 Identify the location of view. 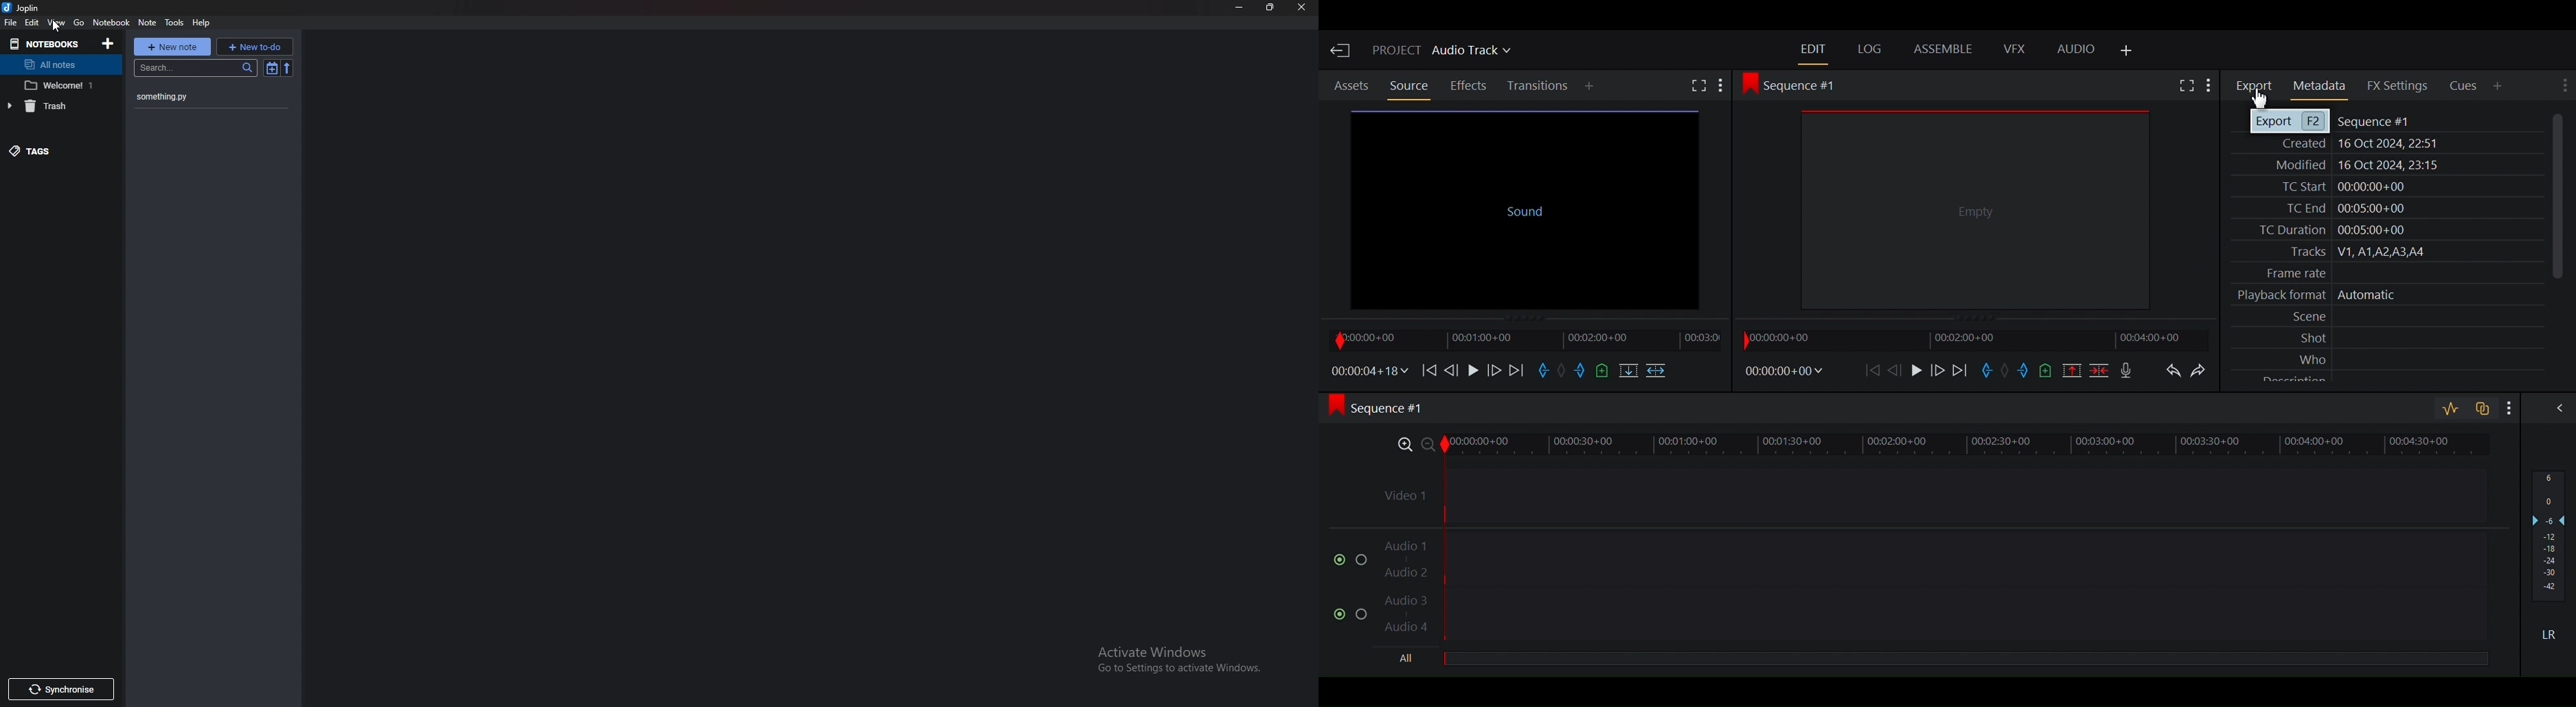
(58, 23).